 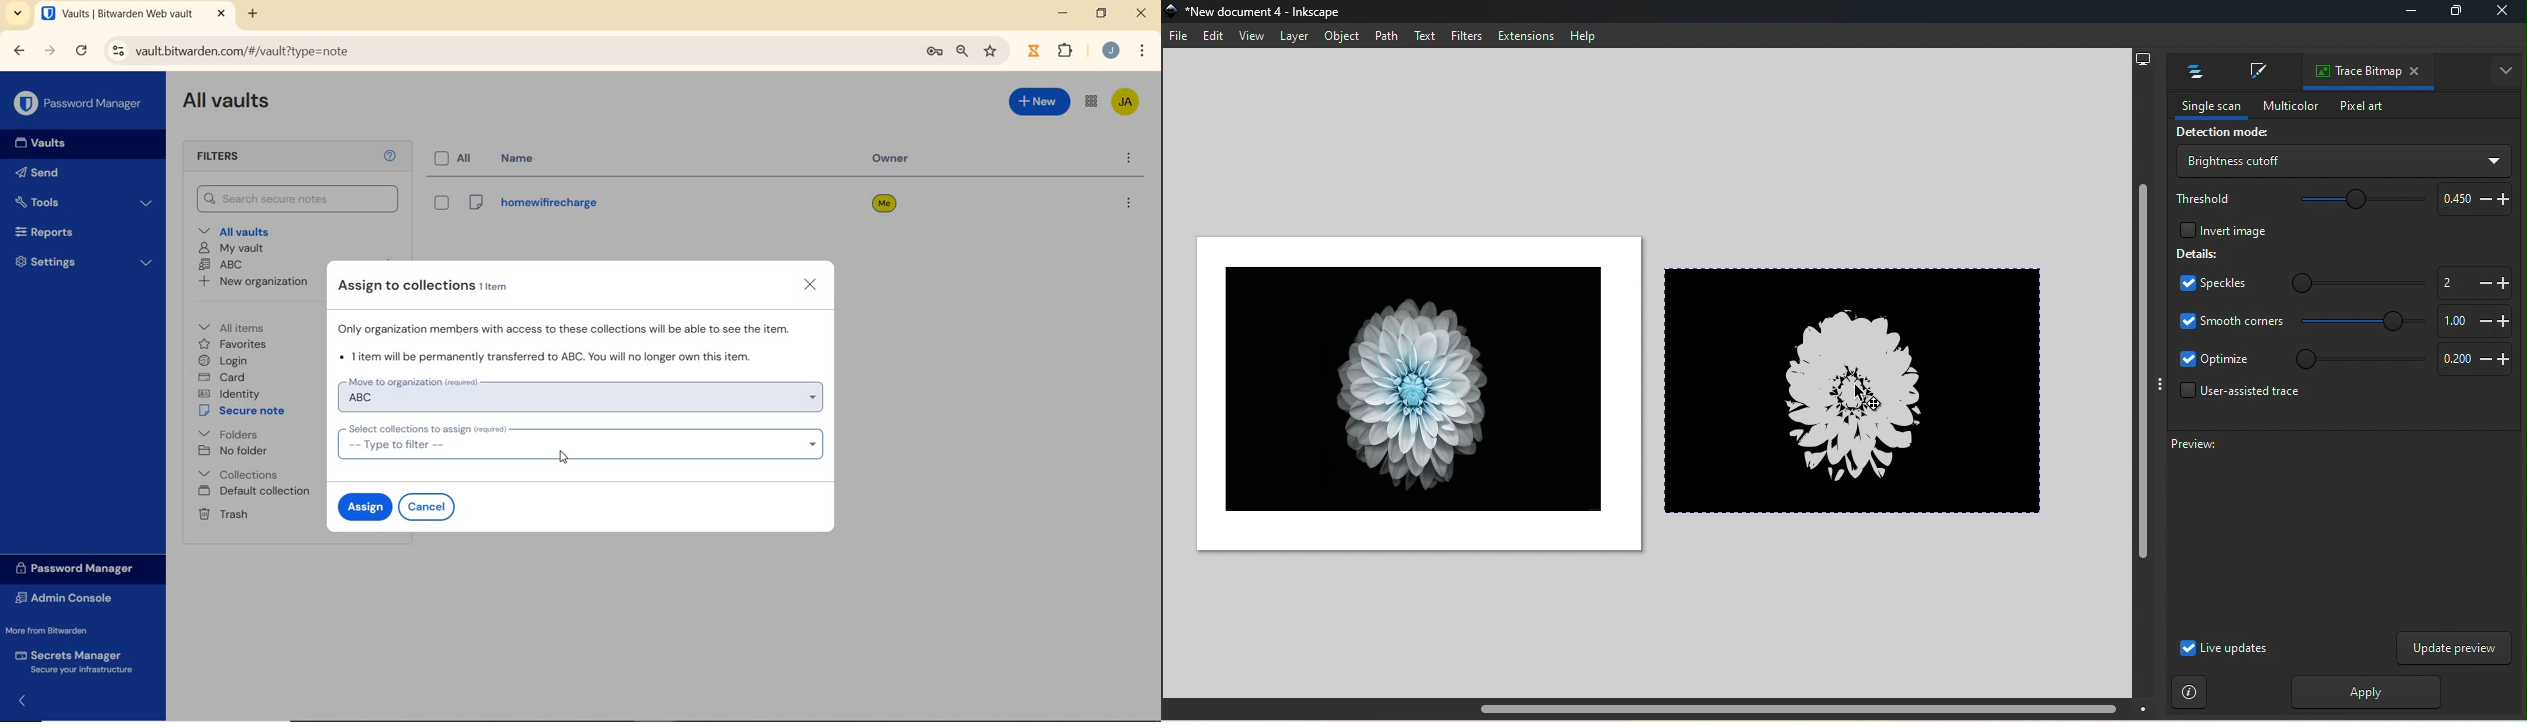 What do you see at coordinates (2507, 71) in the screenshot?
I see `Toggle display options` at bounding box center [2507, 71].